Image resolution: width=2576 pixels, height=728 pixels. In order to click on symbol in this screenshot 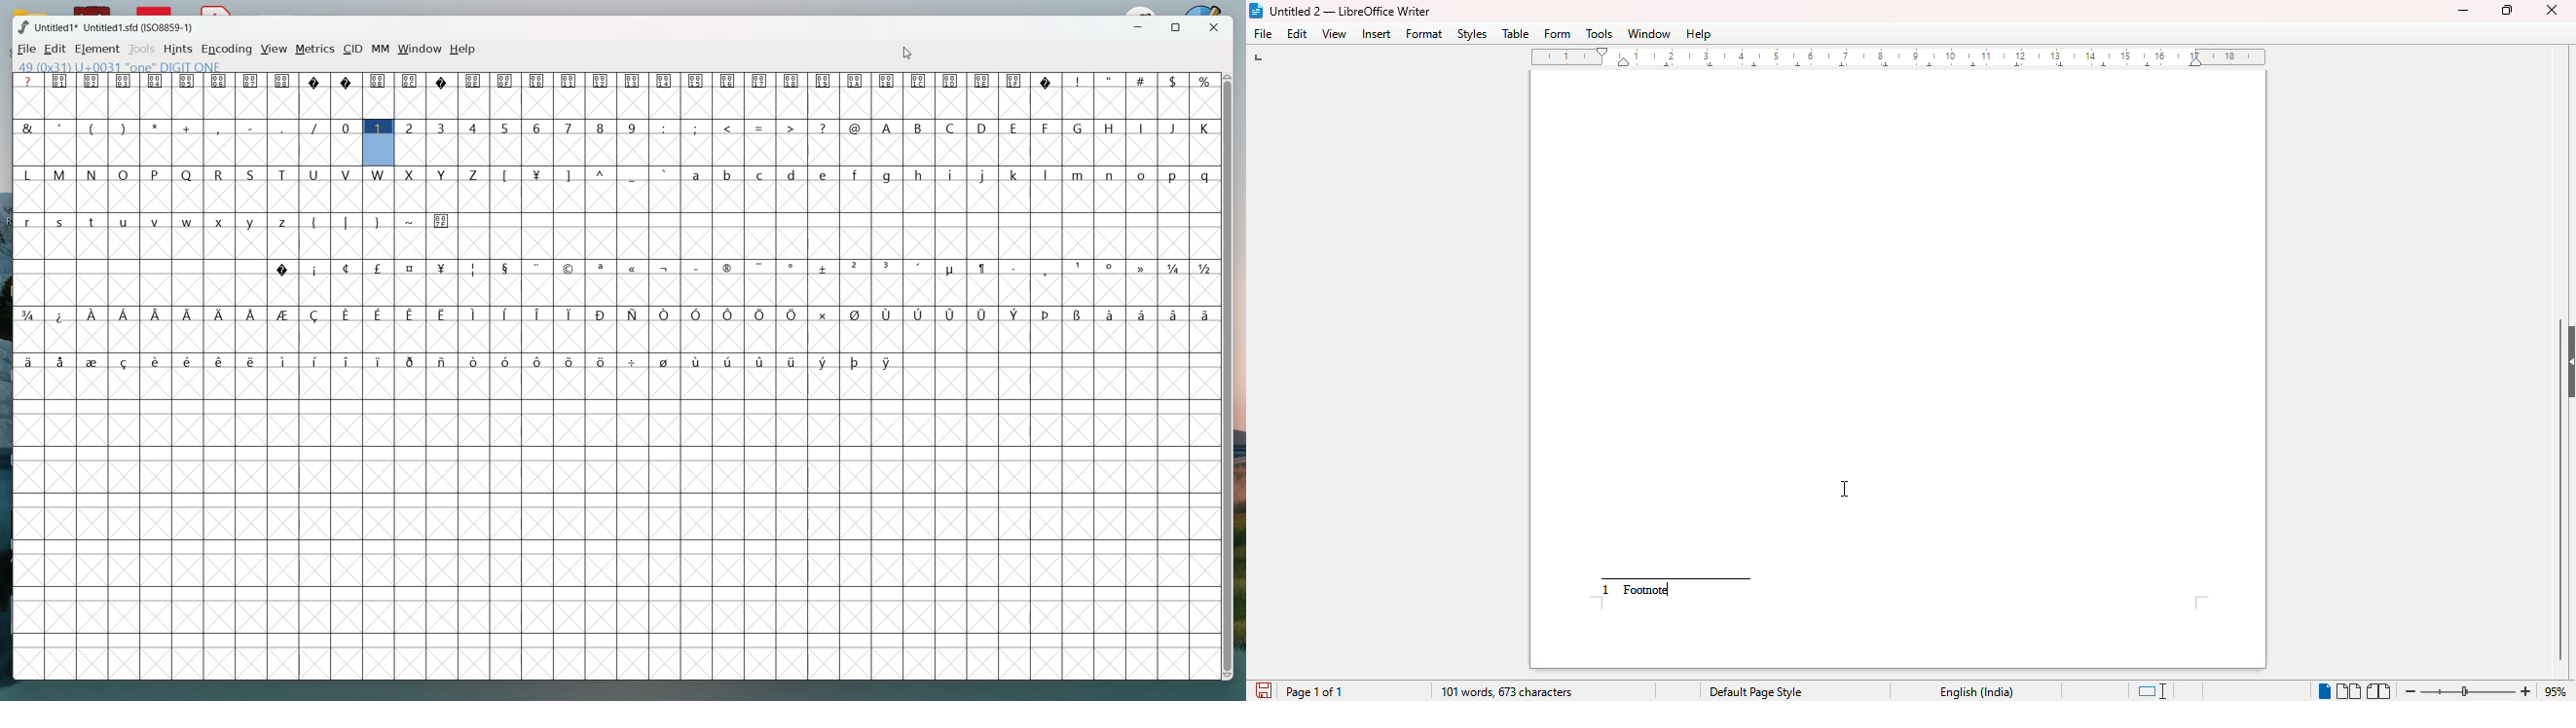, I will do `click(286, 315)`.